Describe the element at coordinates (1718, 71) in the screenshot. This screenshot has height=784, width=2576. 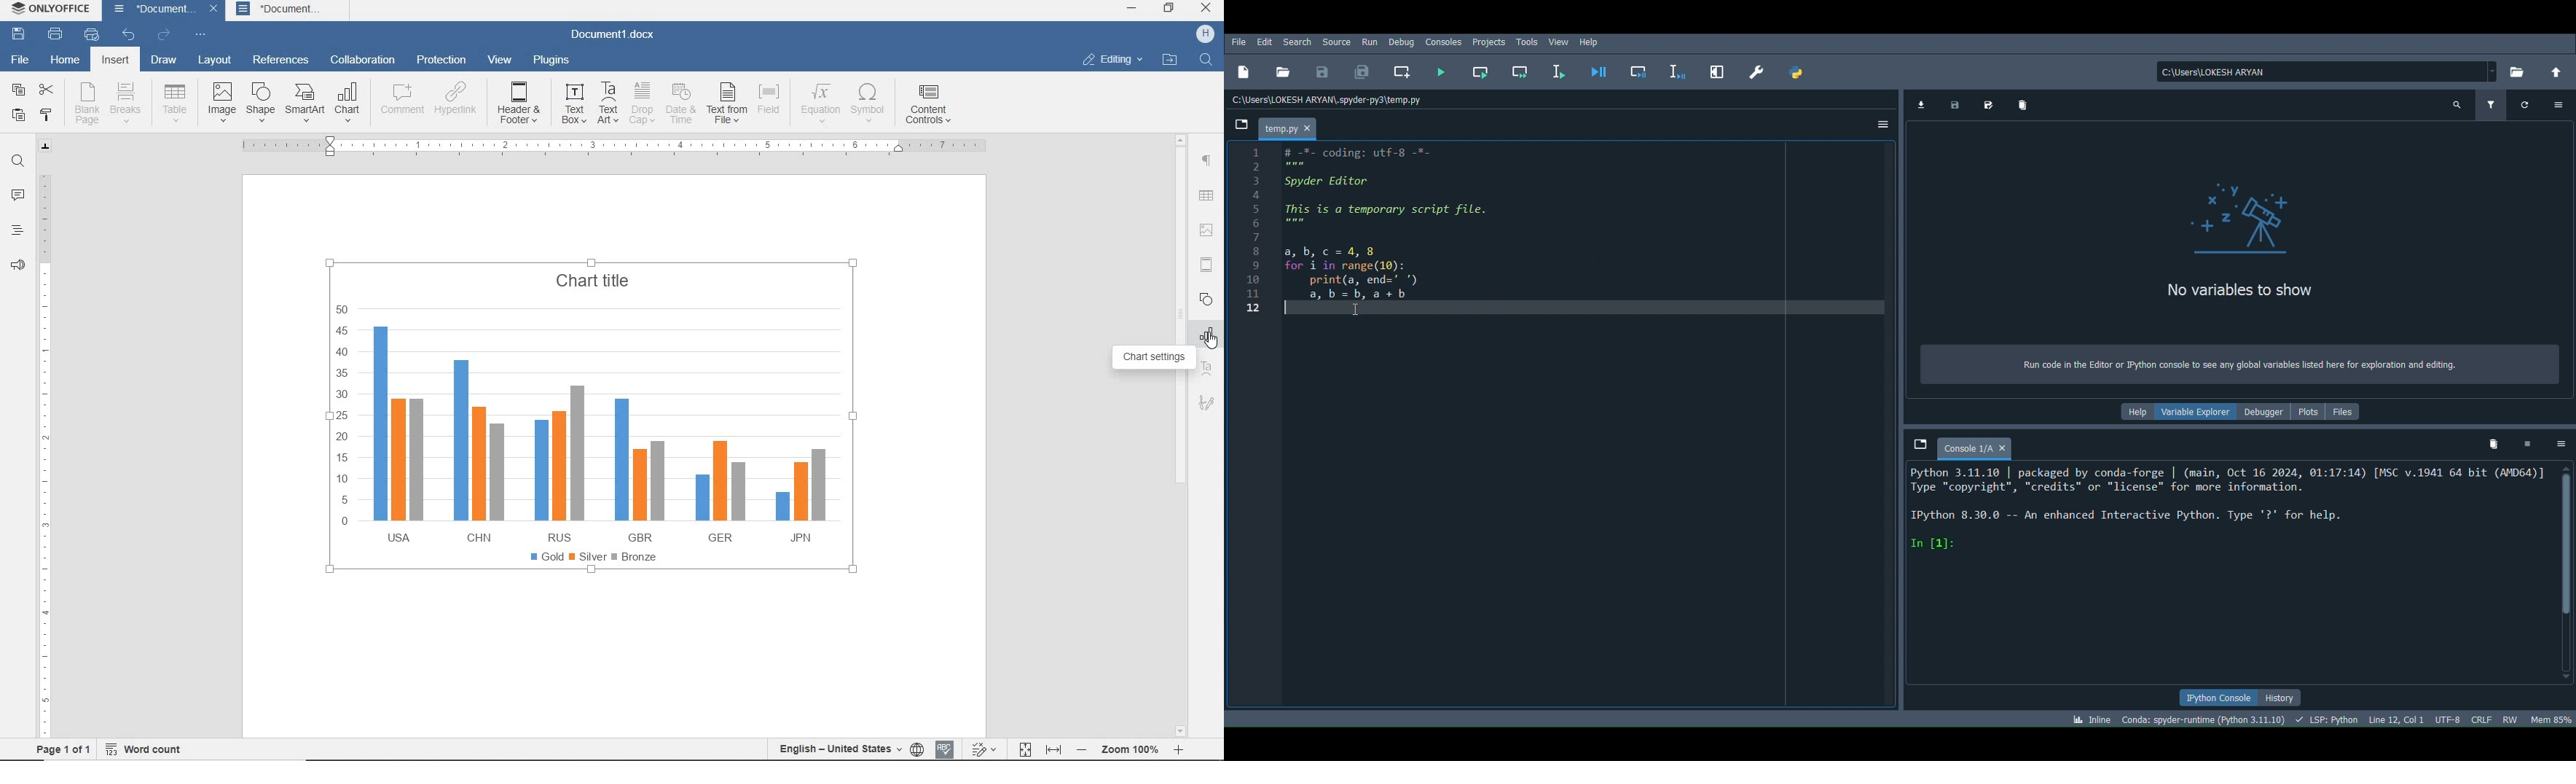
I see `Maximize current pane (Ctrl + Alt + Shift + M)` at that location.